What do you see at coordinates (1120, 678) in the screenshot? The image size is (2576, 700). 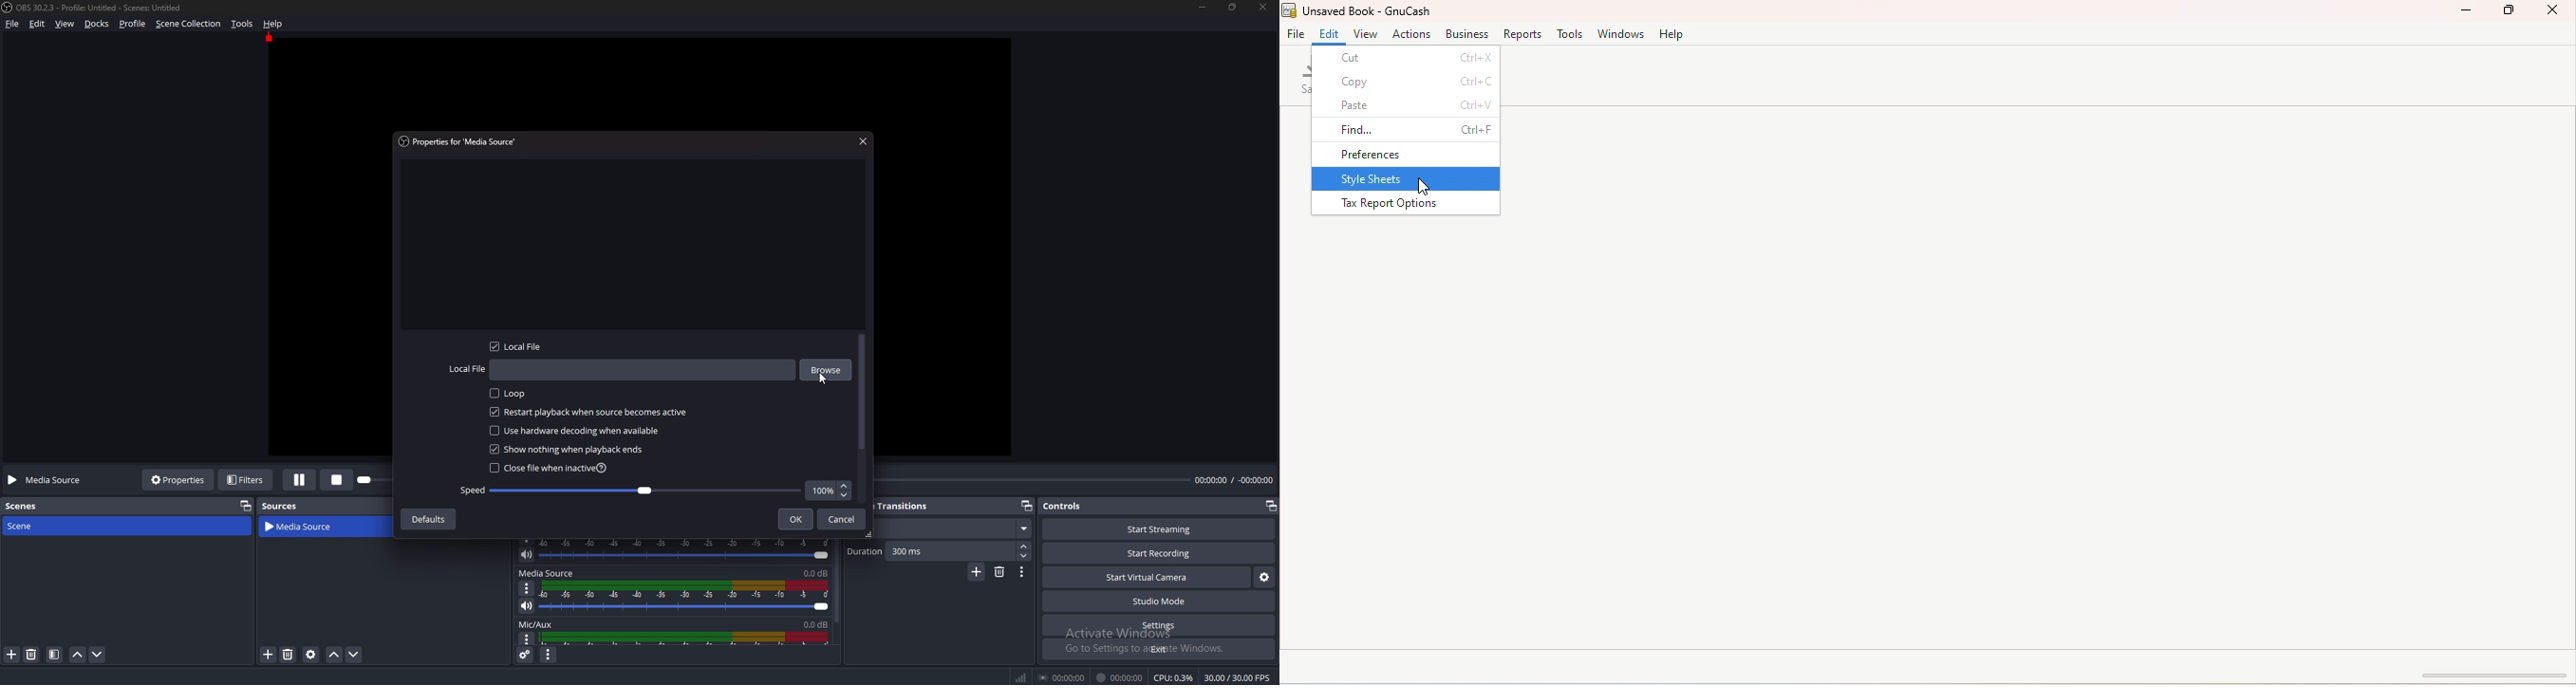 I see `00:00:00` at bounding box center [1120, 678].